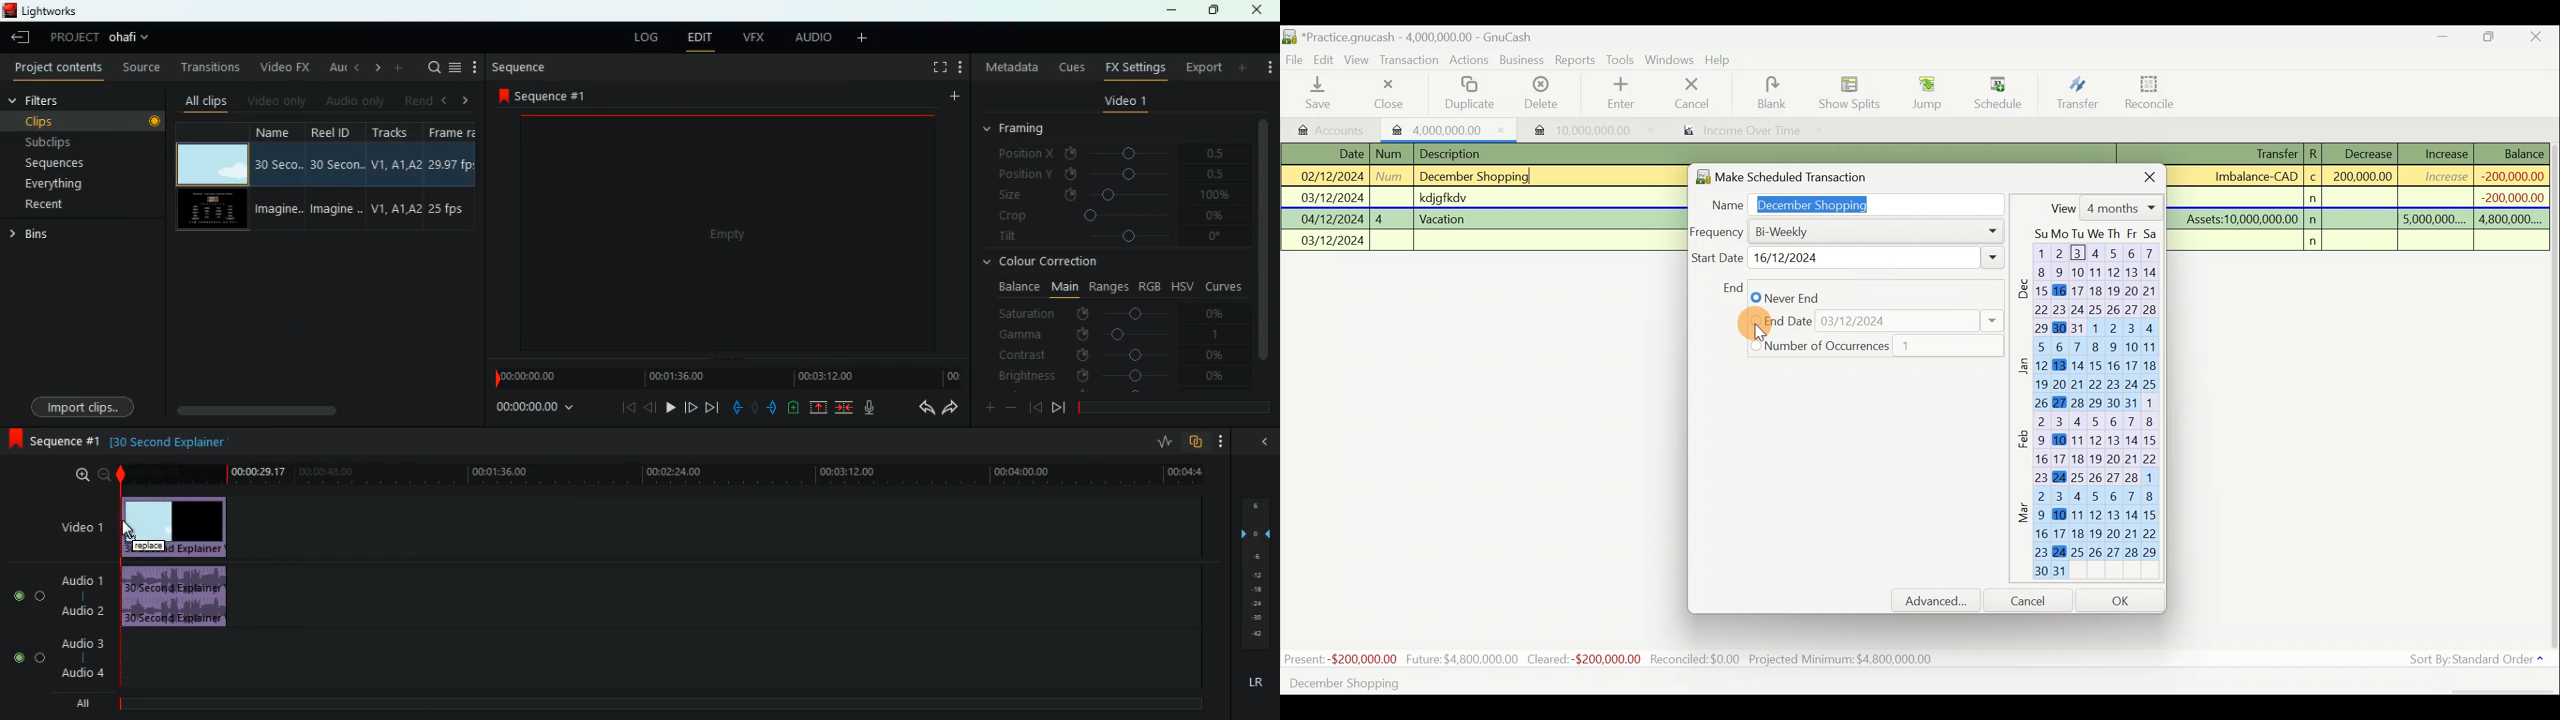 This screenshot has height=728, width=2576. Describe the element at coordinates (1198, 442) in the screenshot. I see `overlap` at that location.